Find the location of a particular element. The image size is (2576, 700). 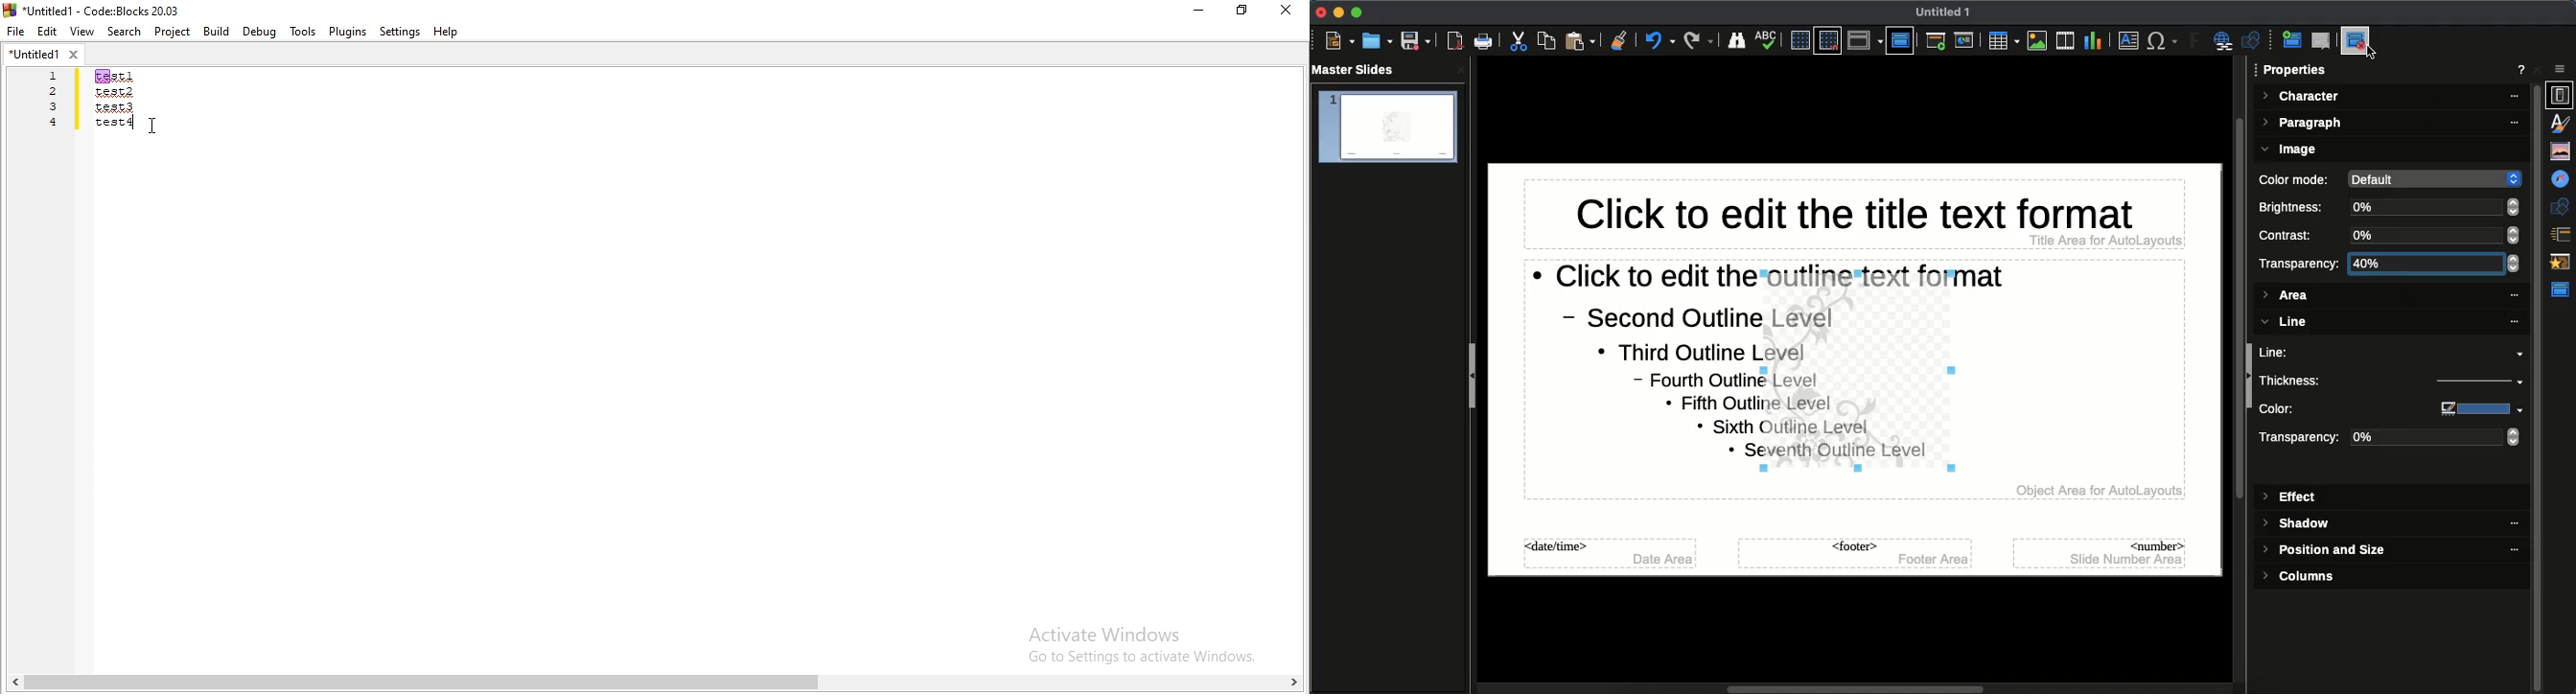

Open is located at coordinates (1376, 41).